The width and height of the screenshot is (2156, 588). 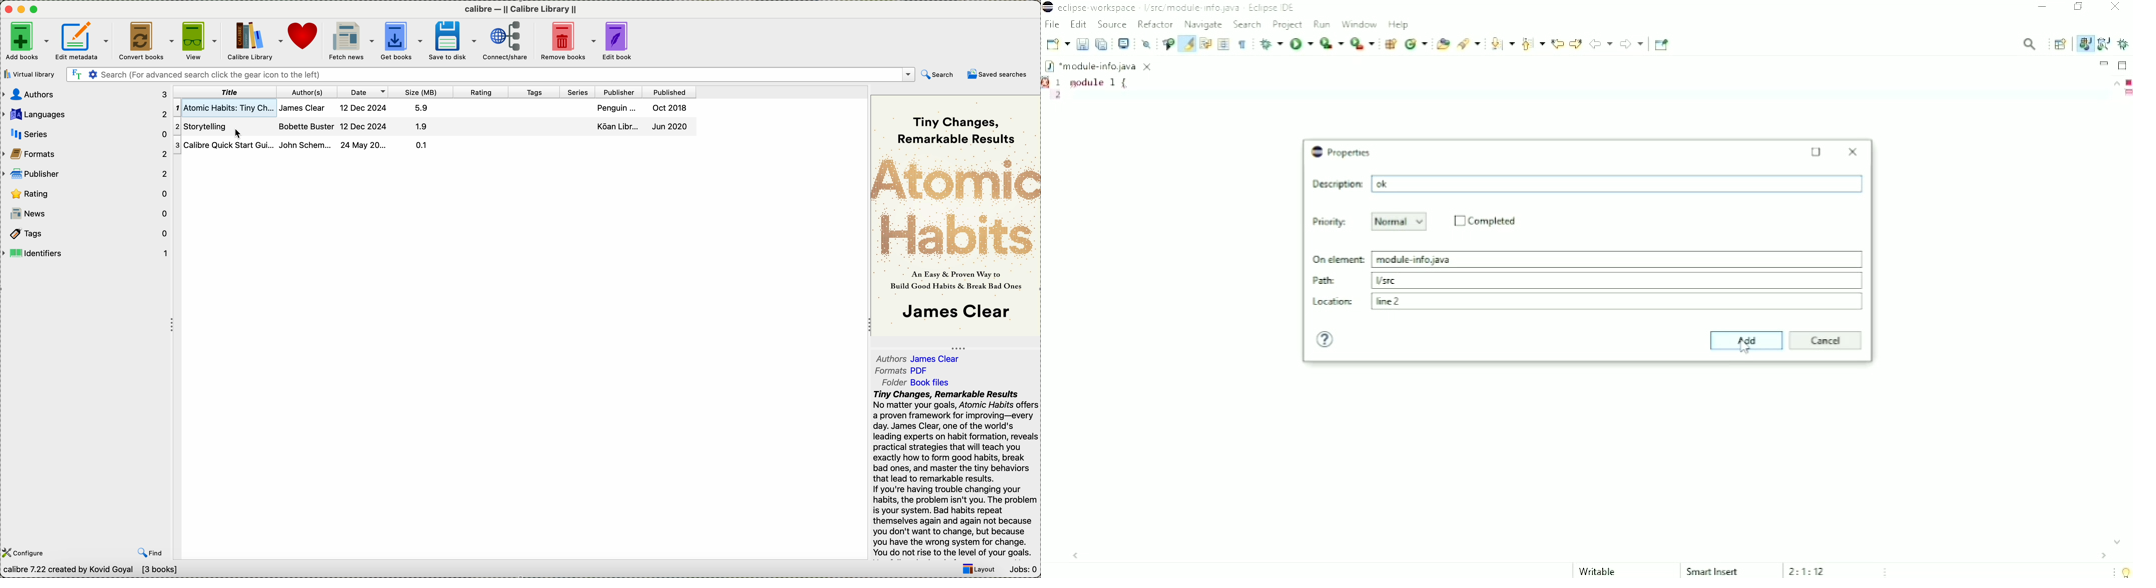 What do you see at coordinates (1745, 347) in the screenshot?
I see `Cursor` at bounding box center [1745, 347].